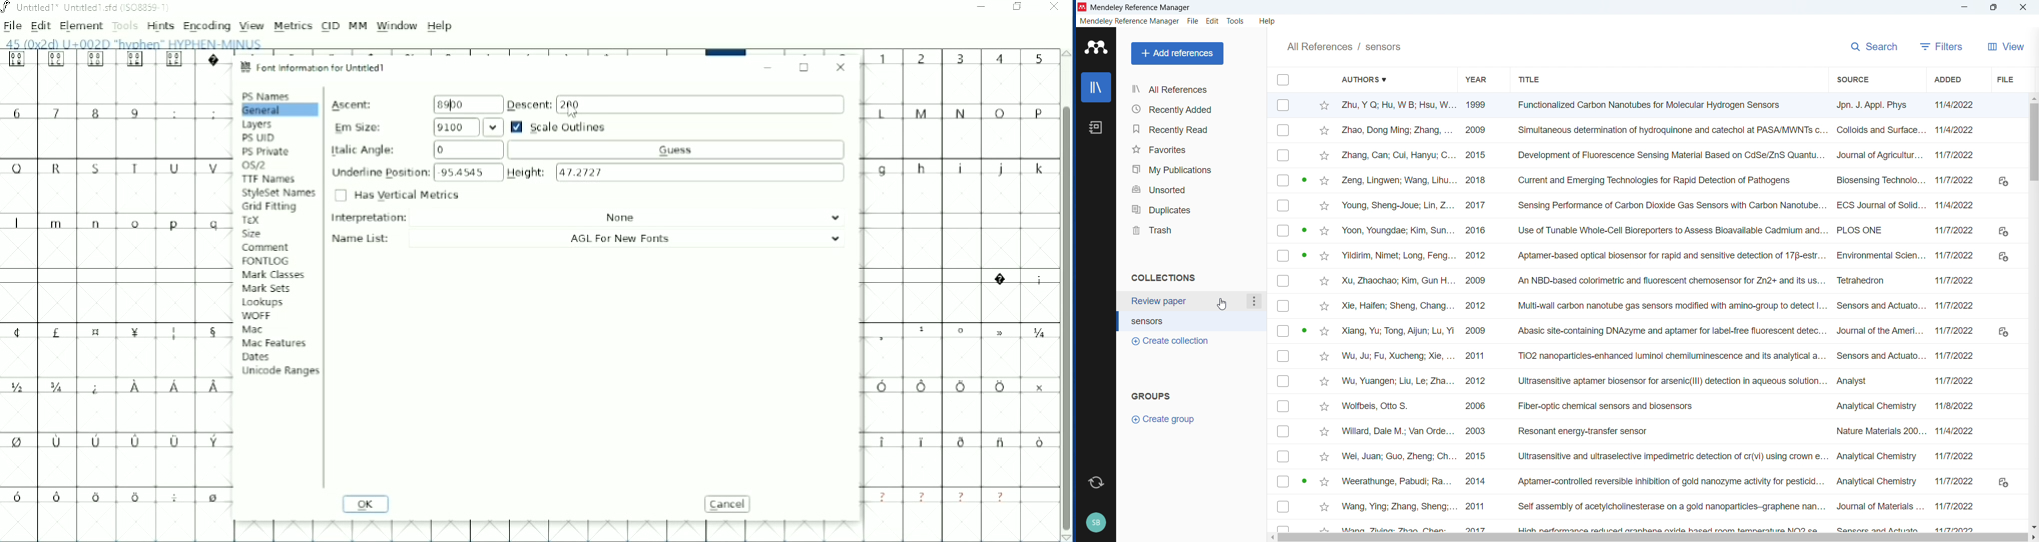 The image size is (2044, 560). I want to click on WOFF, so click(256, 316).